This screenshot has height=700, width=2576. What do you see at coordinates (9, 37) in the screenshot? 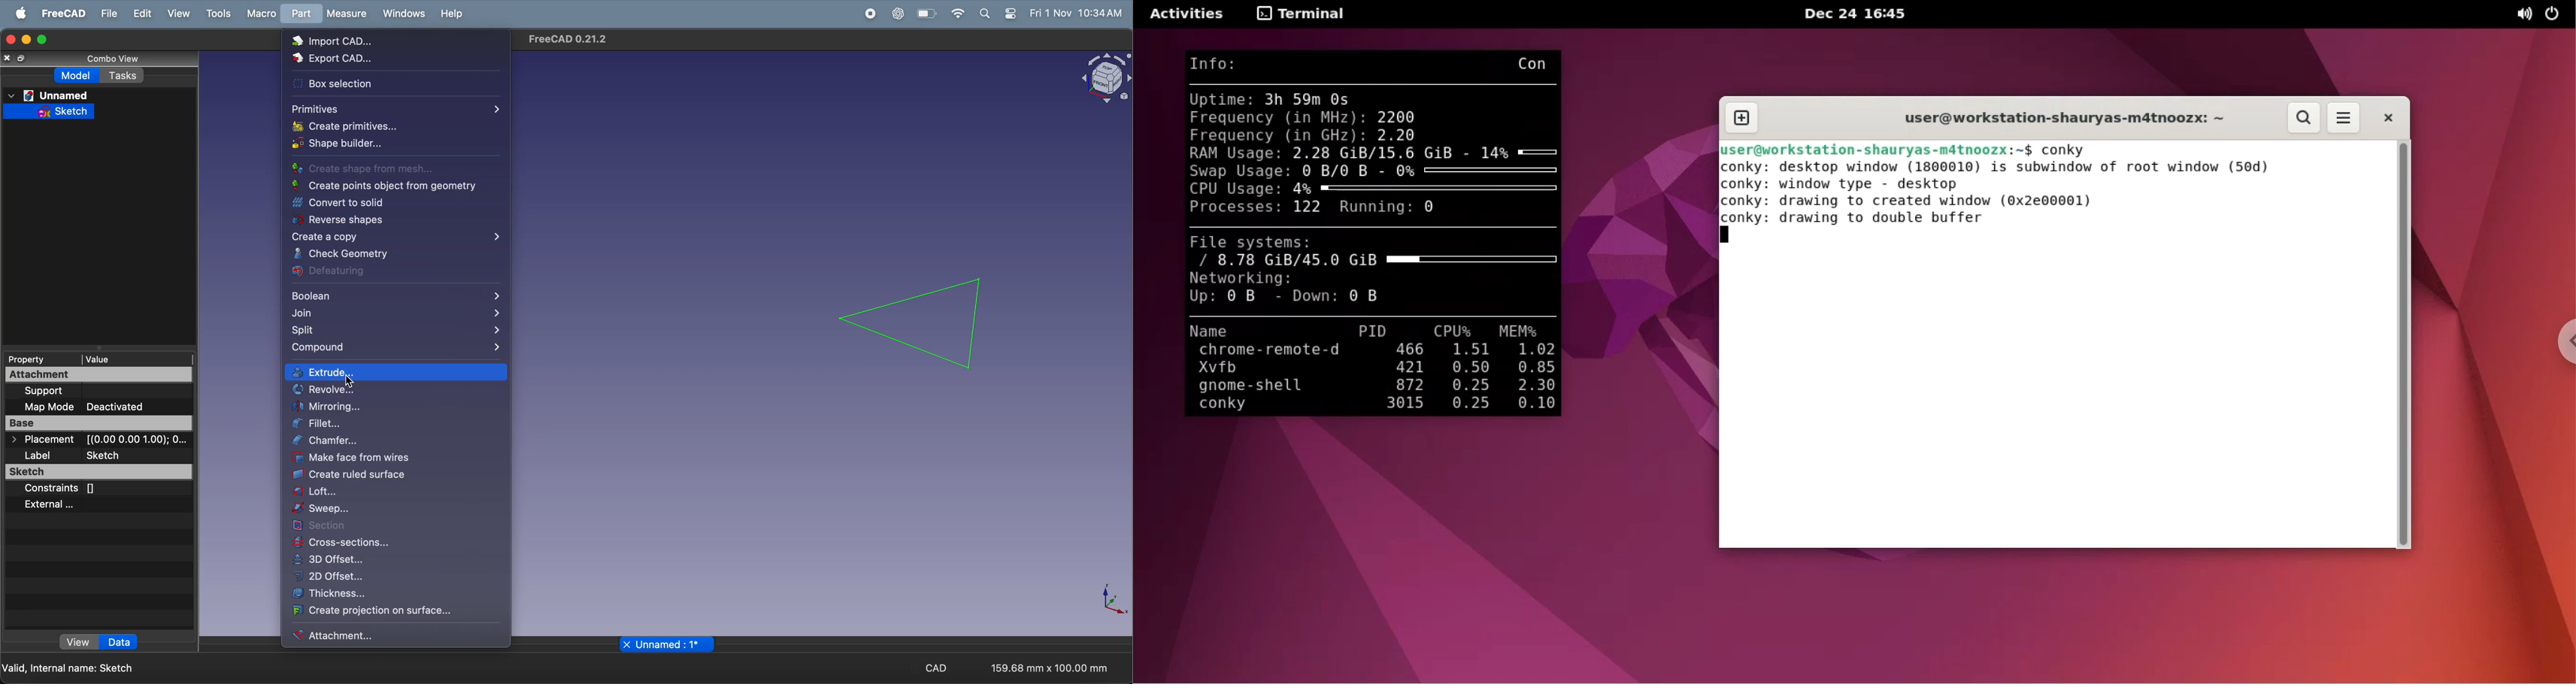
I see `closing window` at bounding box center [9, 37].